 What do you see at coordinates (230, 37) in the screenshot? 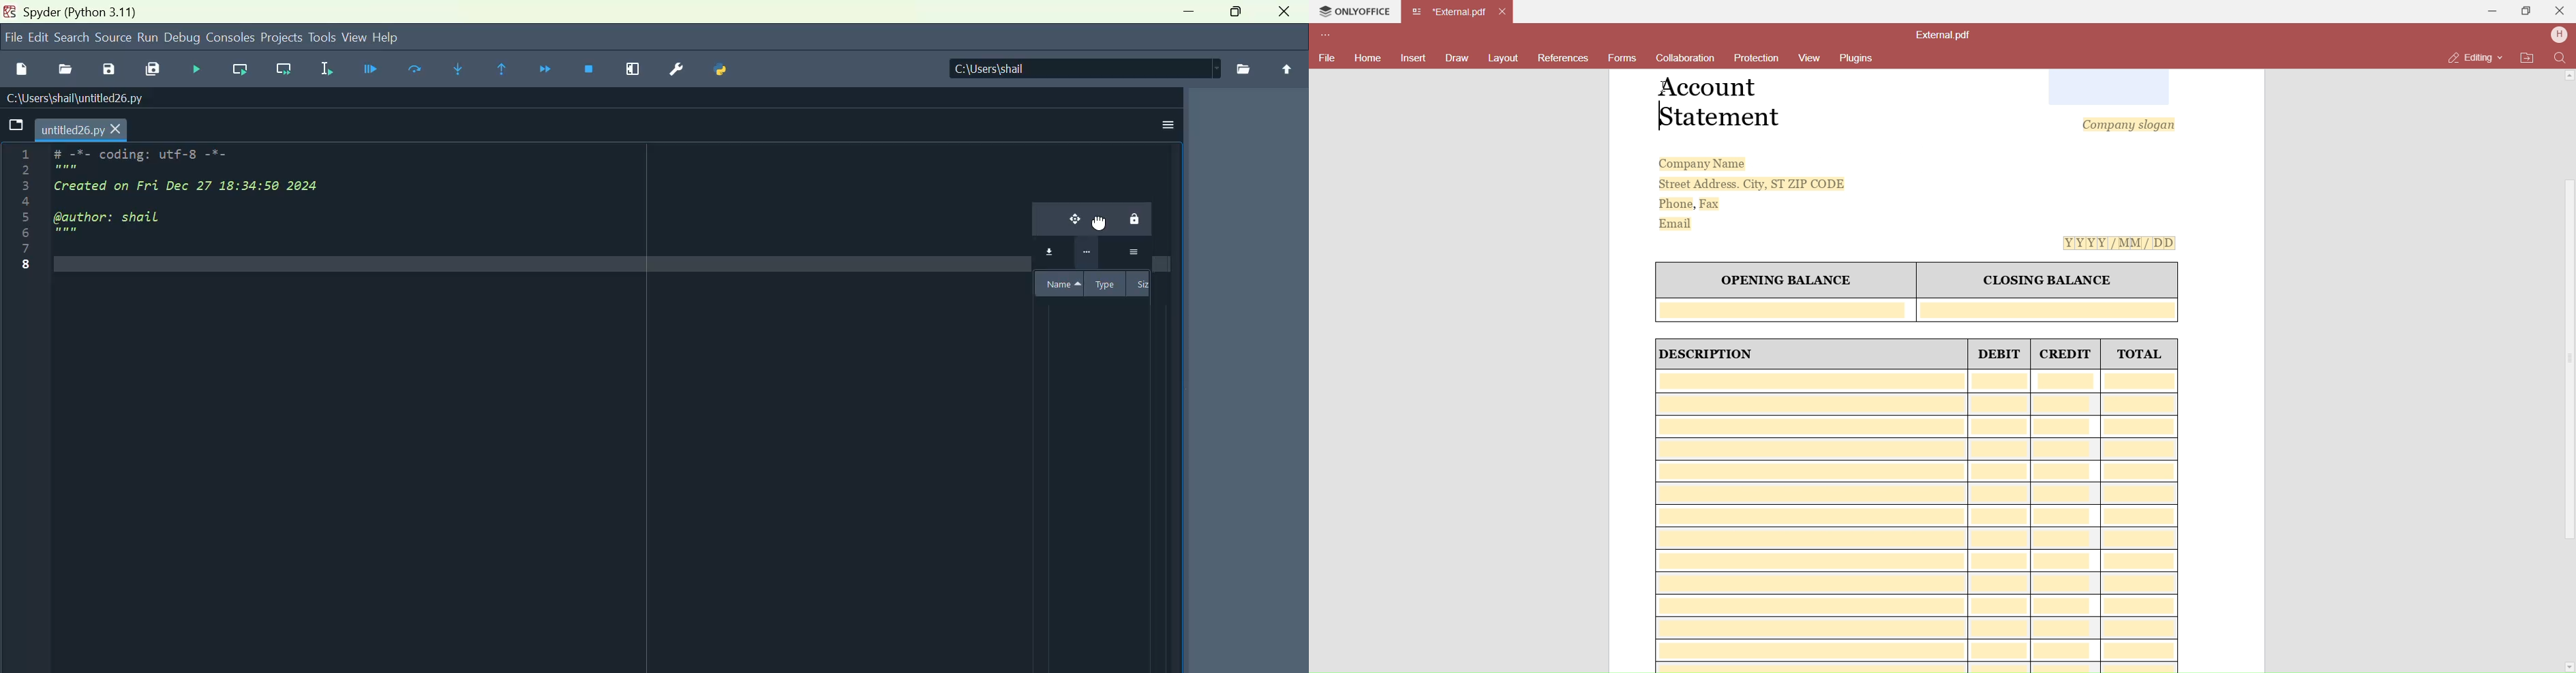
I see `Consoles` at bounding box center [230, 37].